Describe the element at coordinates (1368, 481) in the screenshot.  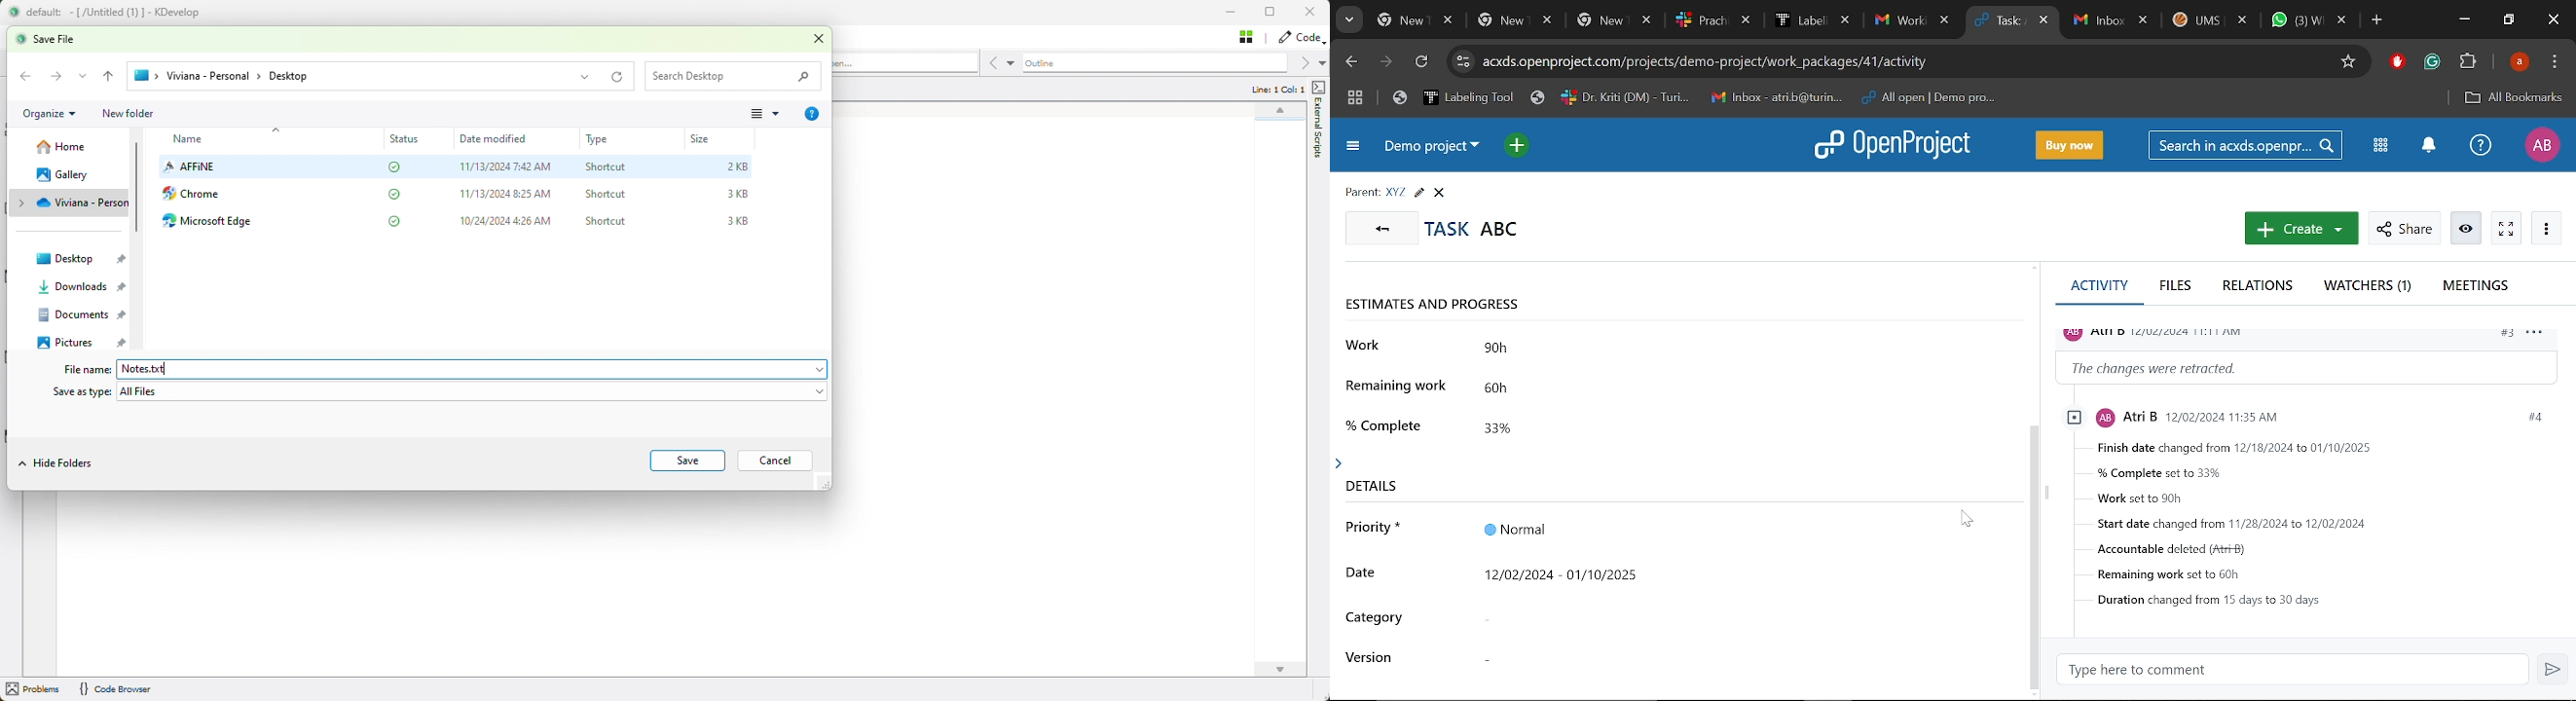
I see `details` at that location.